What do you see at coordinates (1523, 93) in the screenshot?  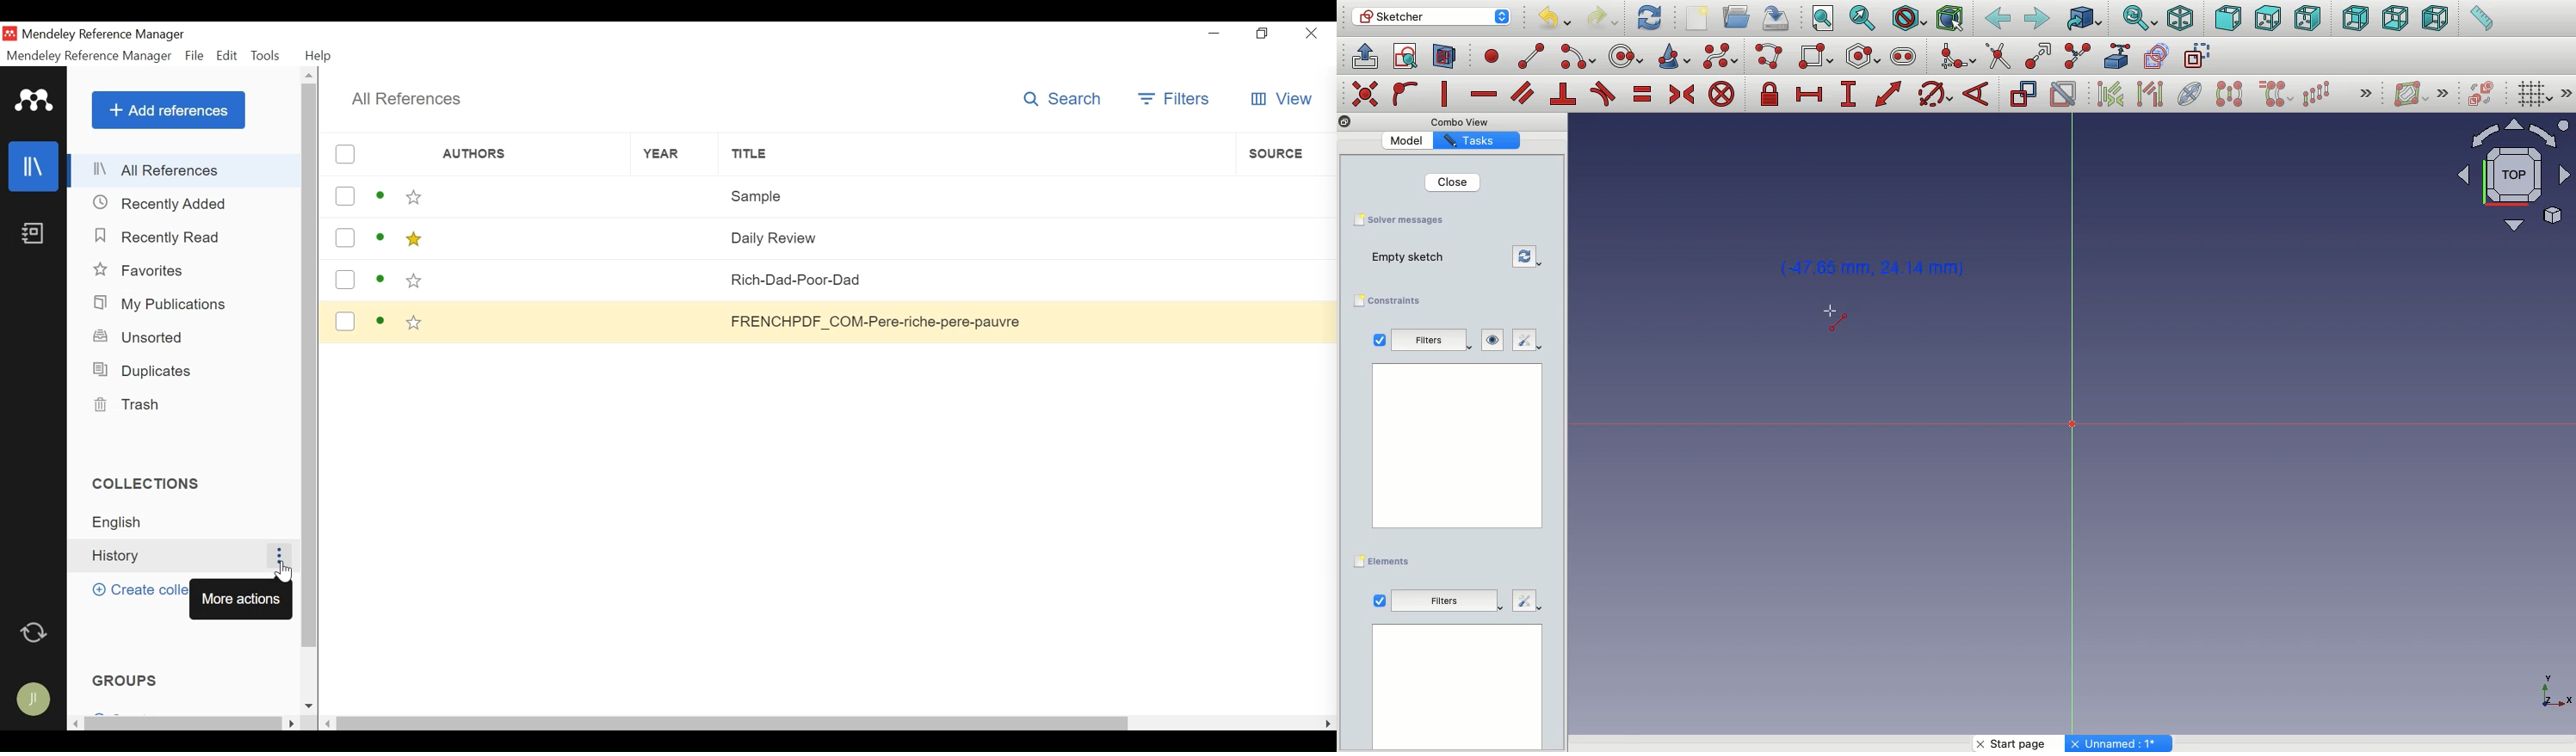 I see `Constrain parallel` at bounding box center [1523, 93].